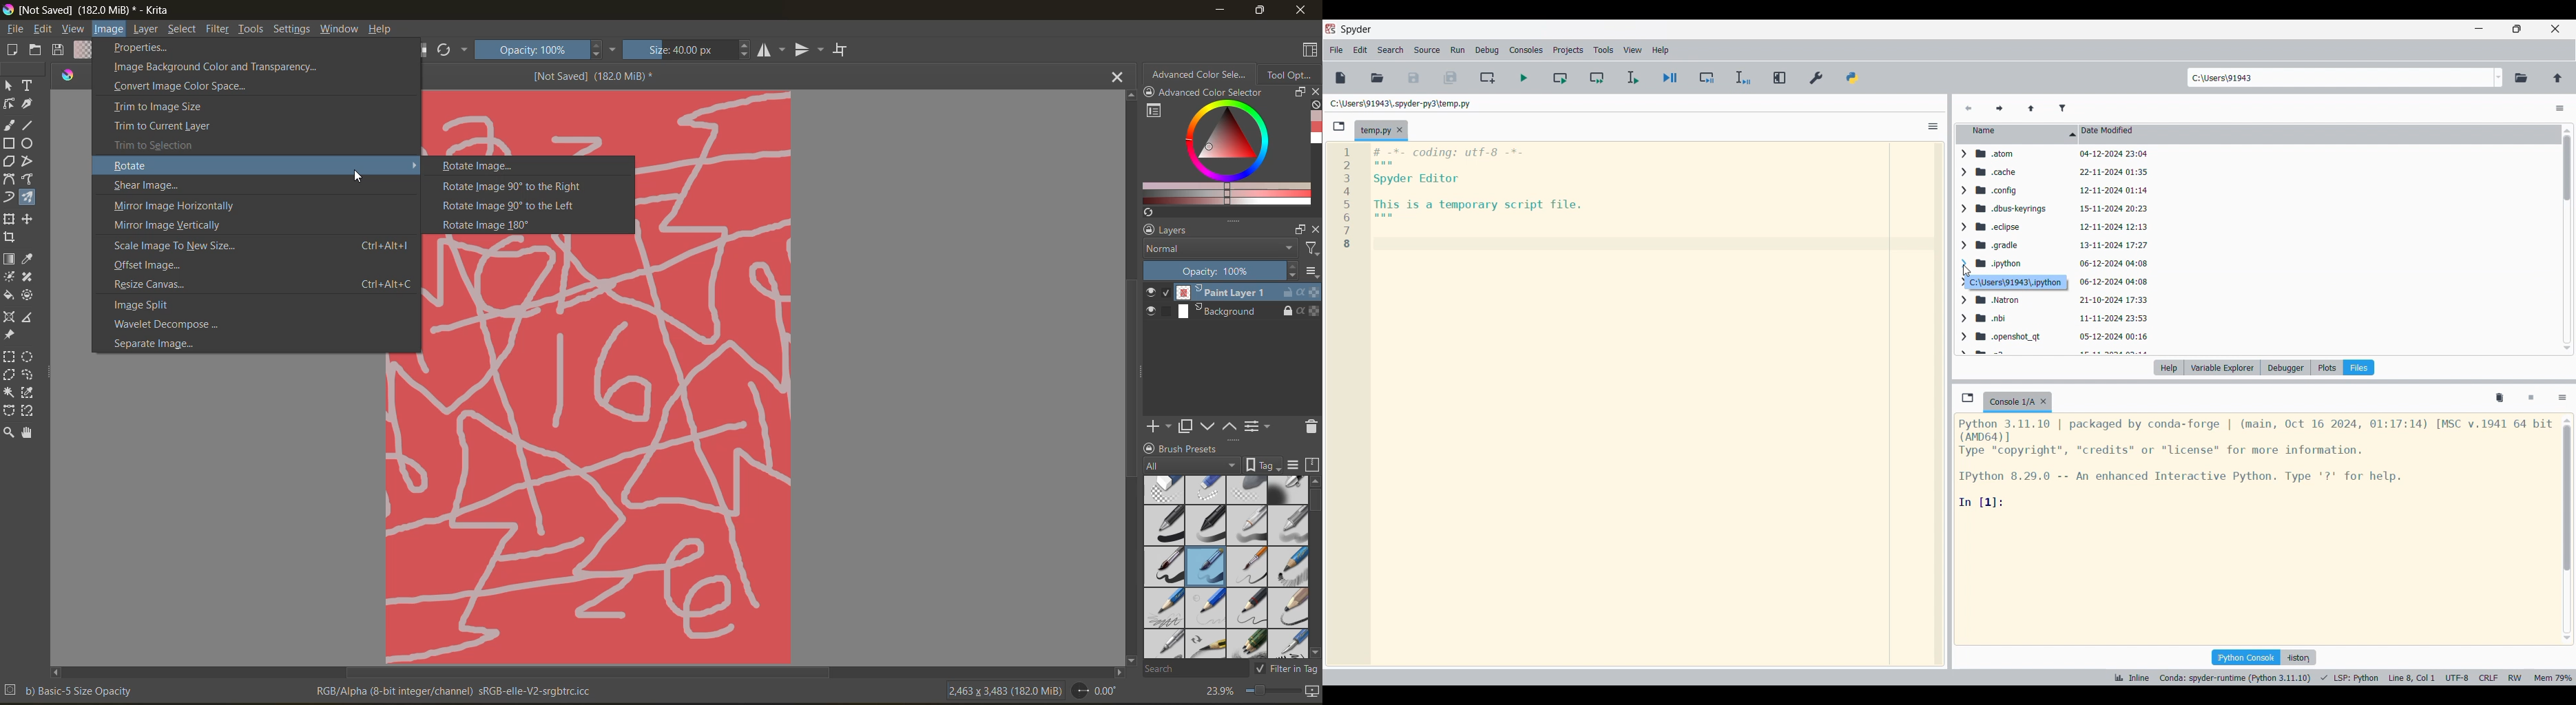 This screenshot has height=728, width=2576. I want to click on Browse tab, so click(1339, 127).